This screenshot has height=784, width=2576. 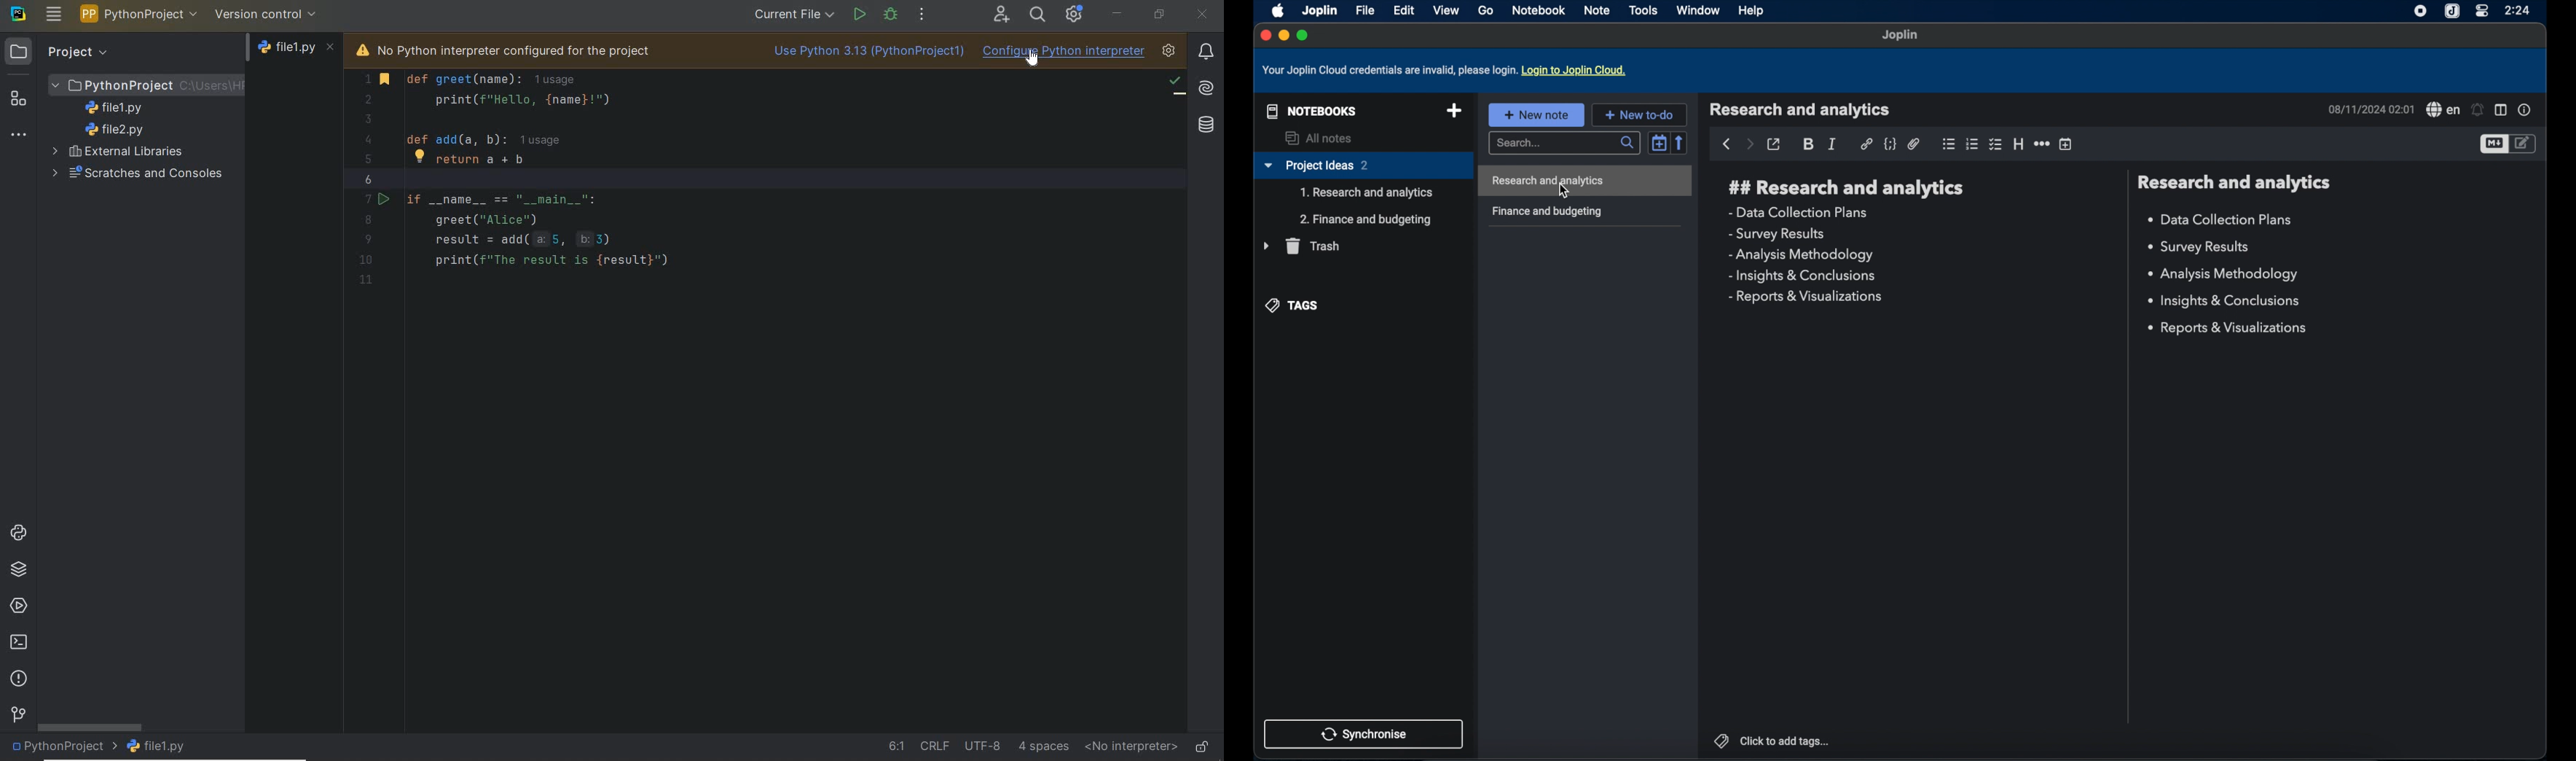 What do you see at coordinates (1698, 10) in the screenshot?
I see `window` at bounding box center [1698, 10].